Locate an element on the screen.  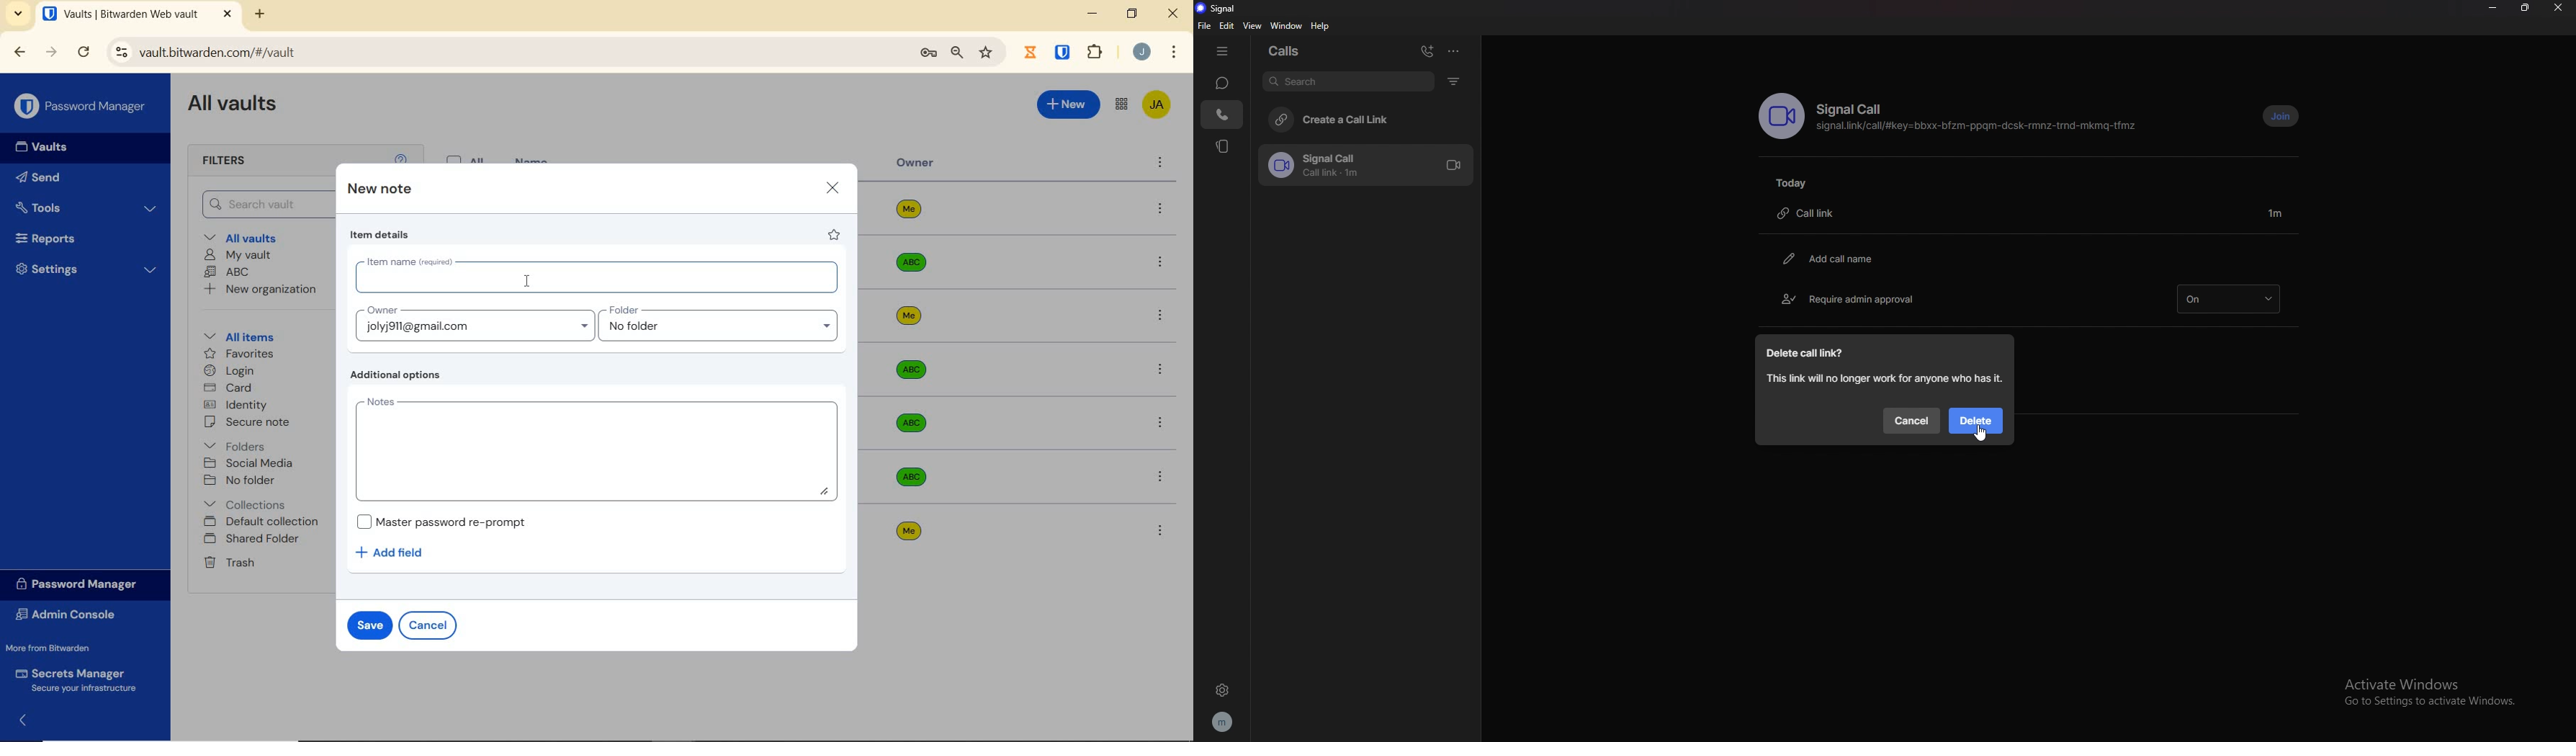
secure note is located at coordinates (259, 424).